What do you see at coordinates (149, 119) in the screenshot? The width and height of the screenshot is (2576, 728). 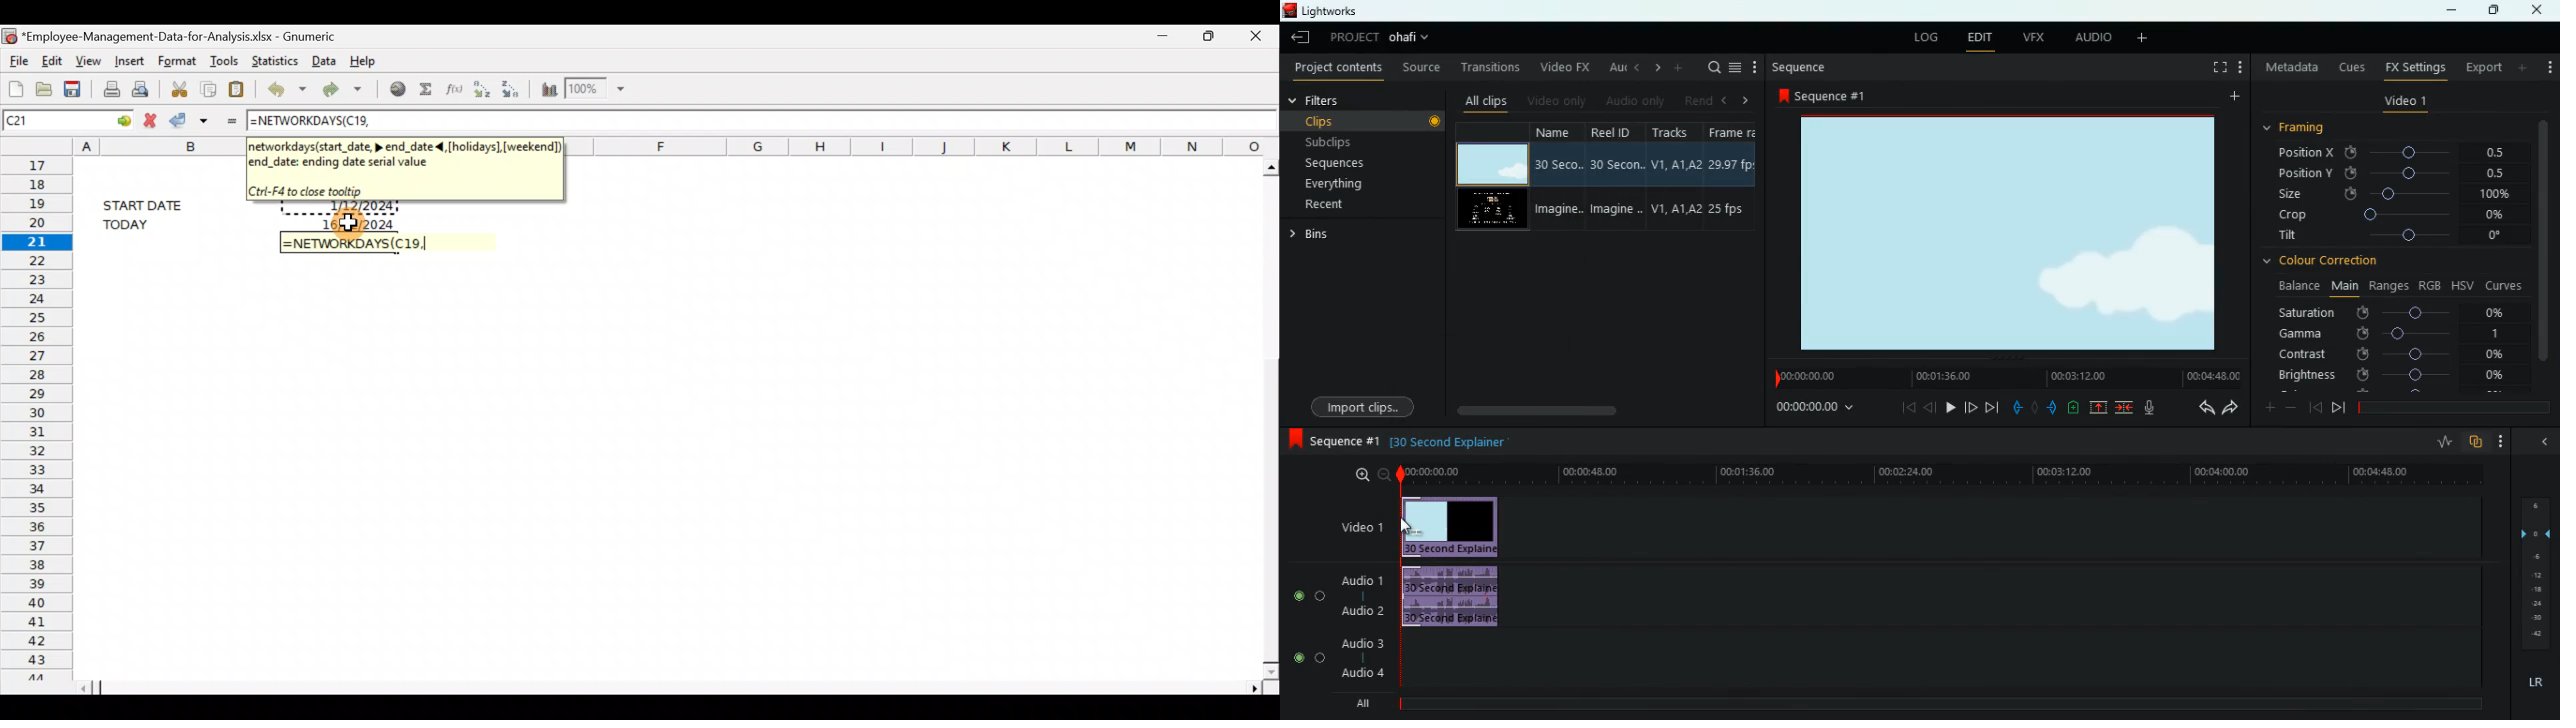 I see `Cancel change` at bounding box center [149, 119].